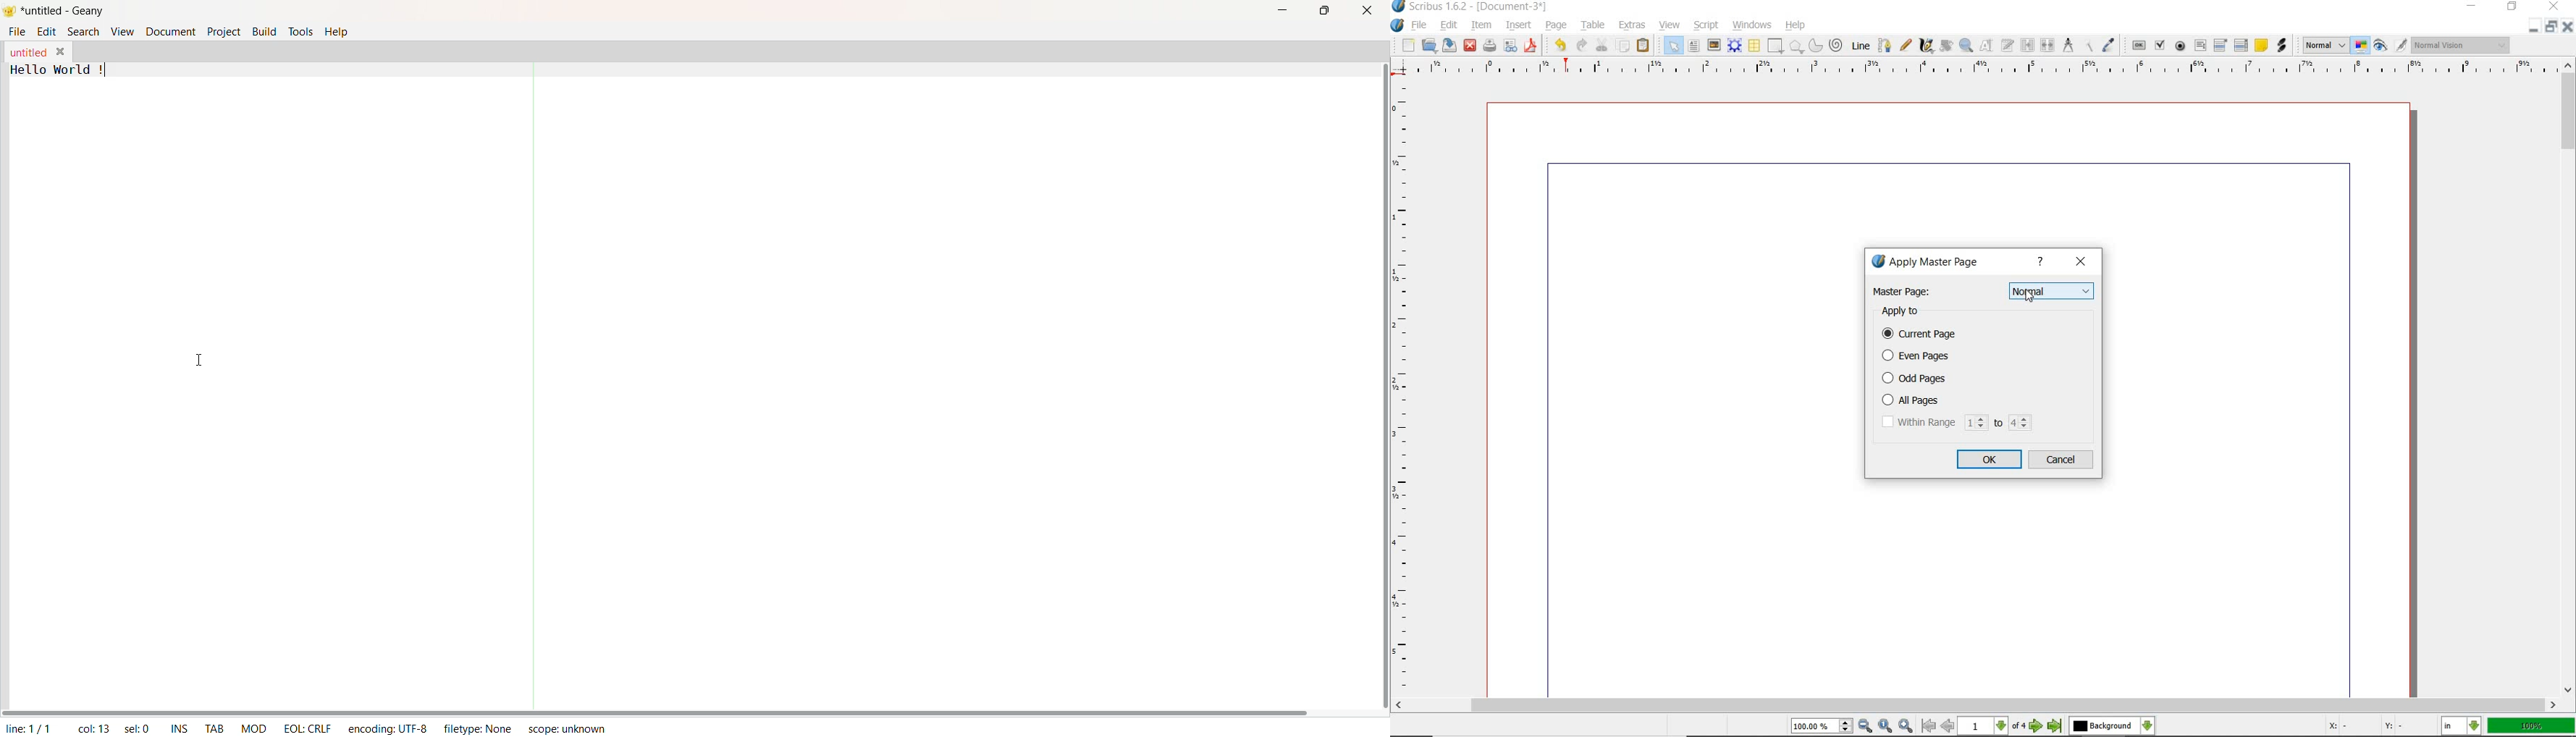 The height and width of the screenshot is (756, 2576). What do you see at coordinates (1919, 357) in the screenshot?
I see `even pages` at bounding box center [1919, 357].